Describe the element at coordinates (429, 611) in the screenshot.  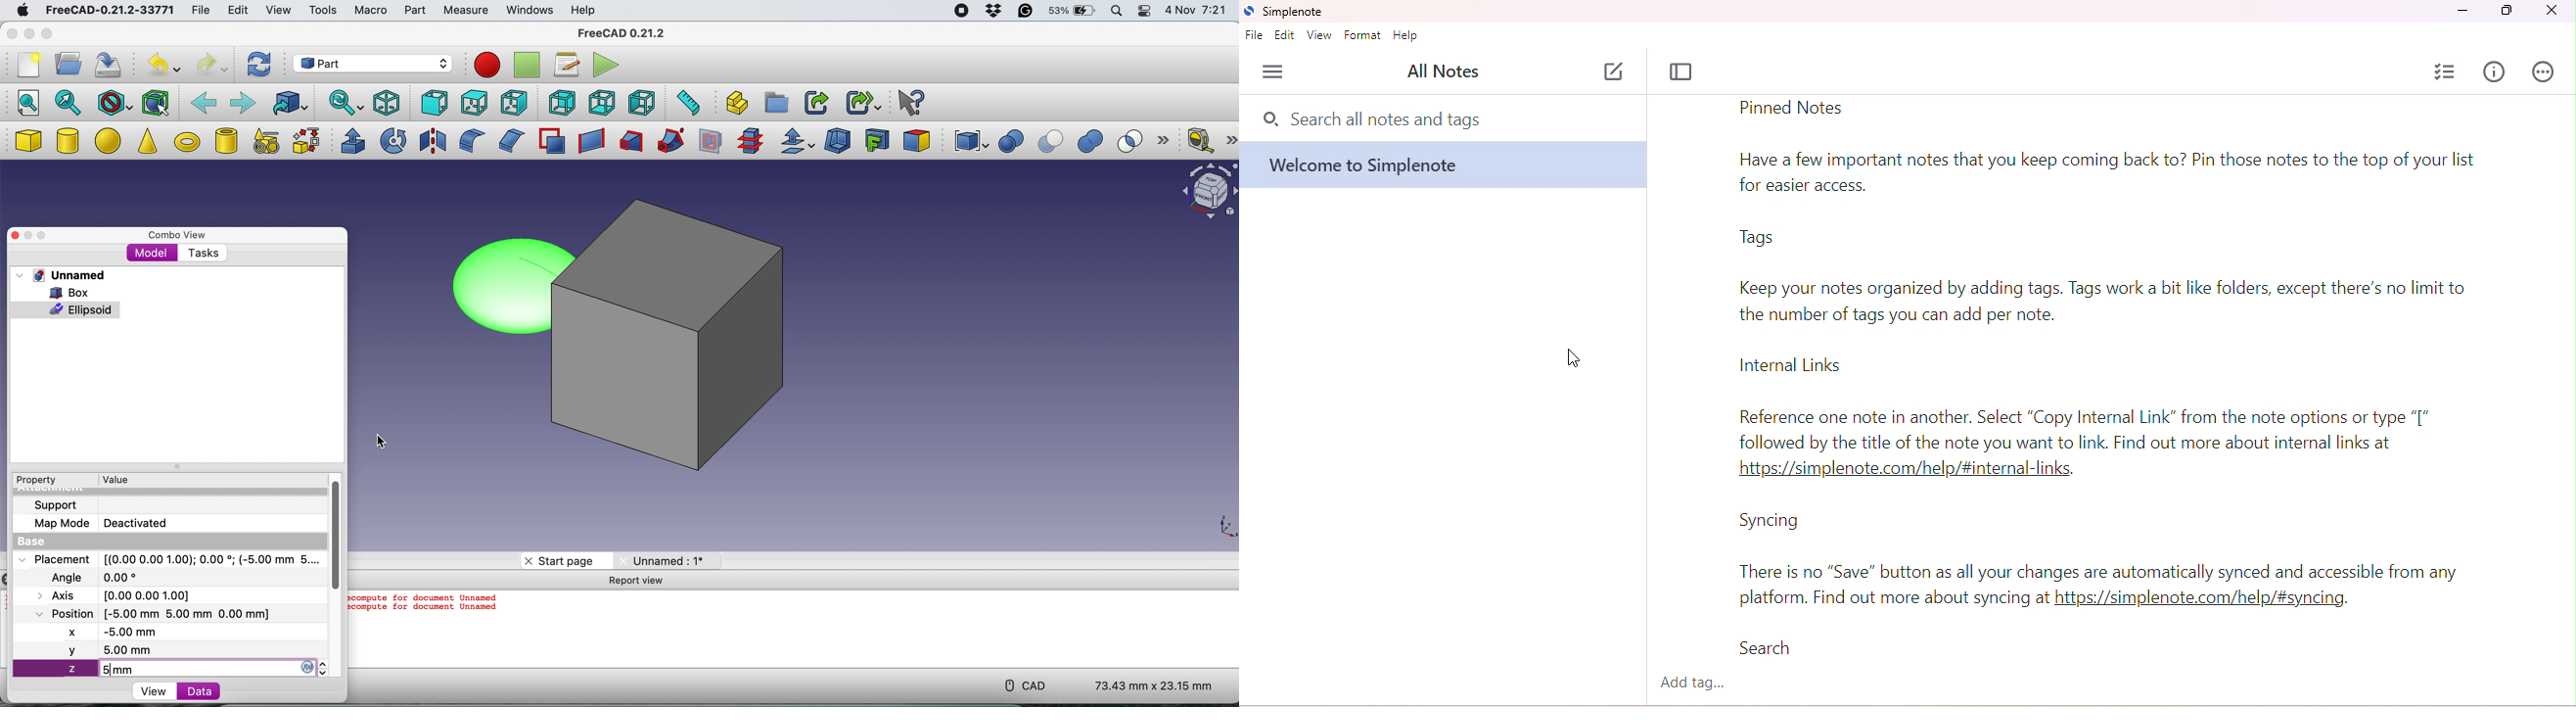
I see `ecompute for document Unnamed` at that location.